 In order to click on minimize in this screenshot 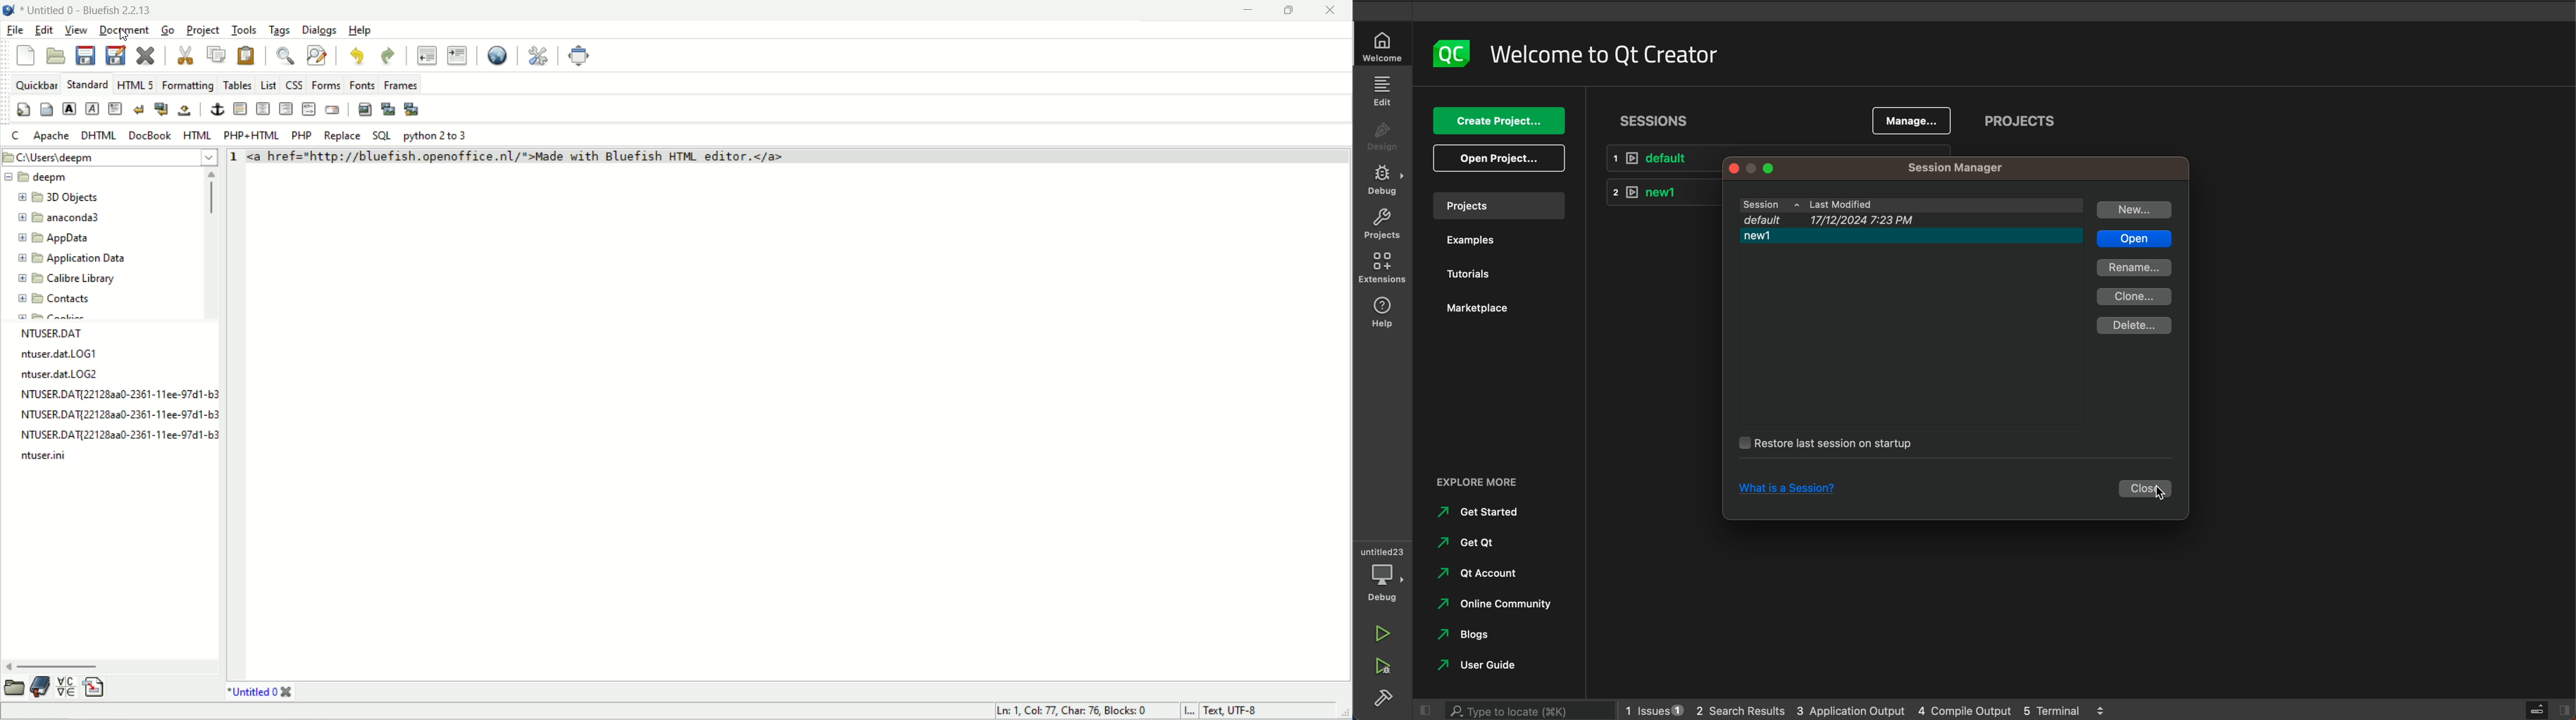, I will do `click(1244, 11)`.